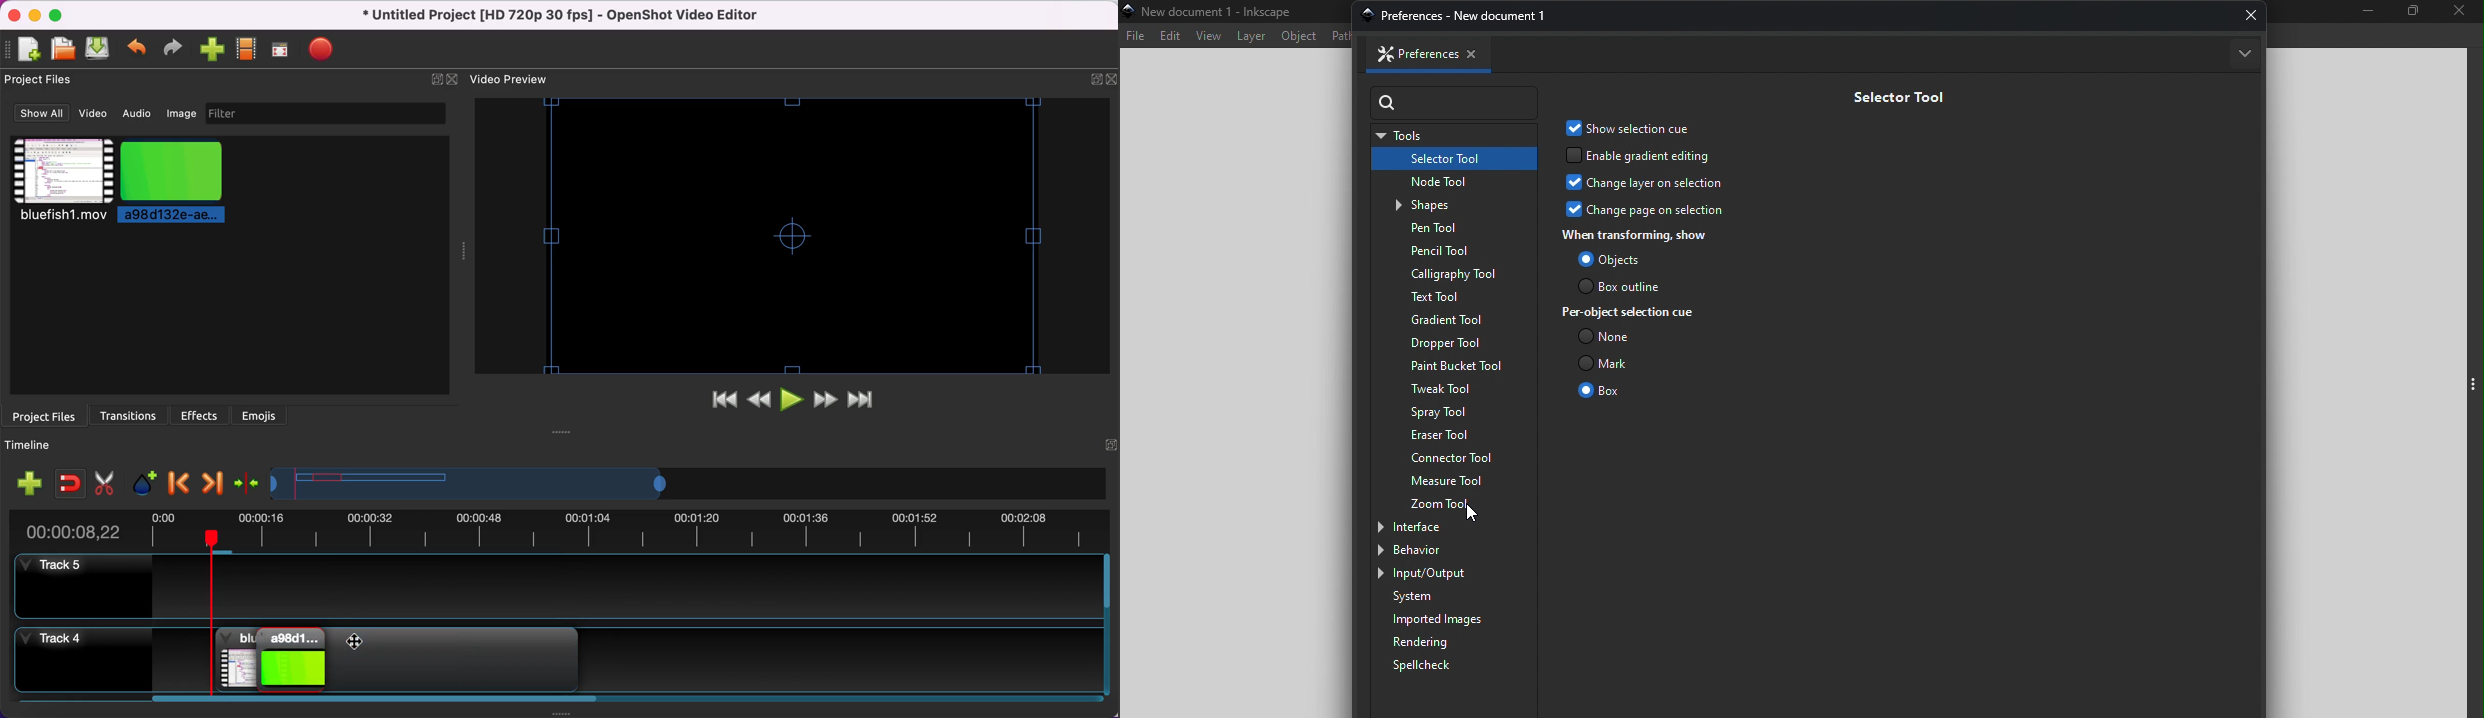 The image size is (2492, 728). I want to click on add track, so click(30, 482).